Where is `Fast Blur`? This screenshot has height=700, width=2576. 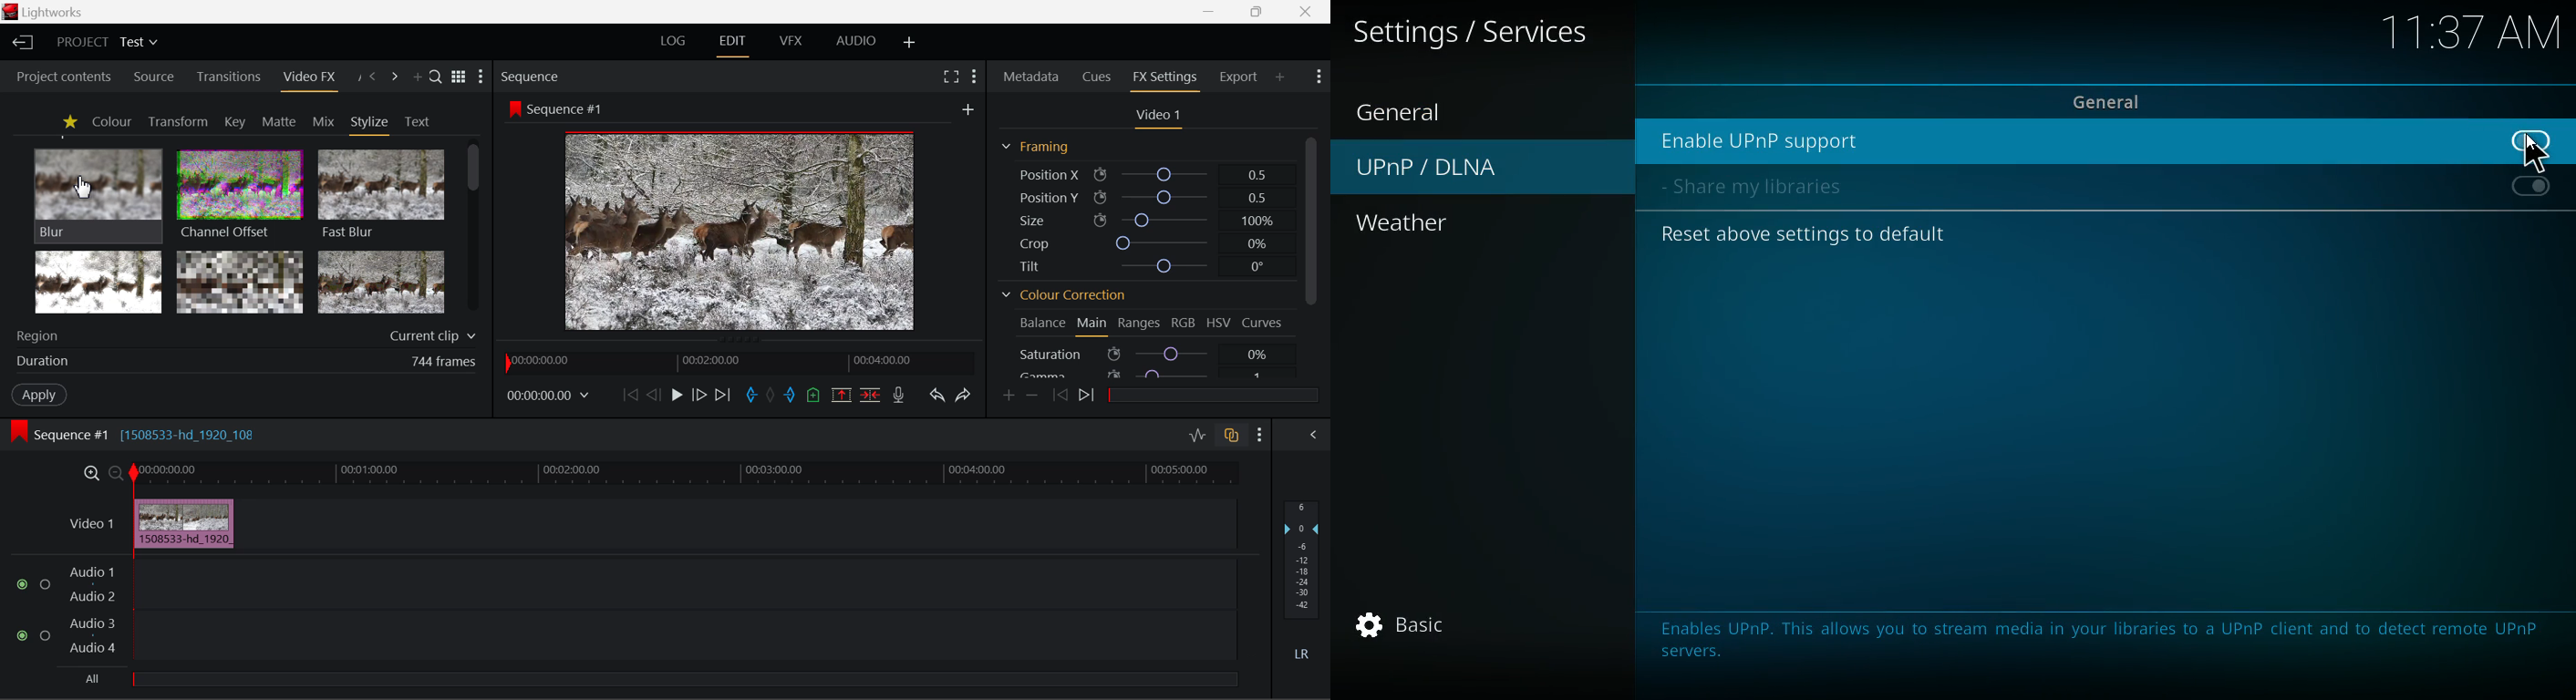 Fast Blur is located at coordinates (379, 192).